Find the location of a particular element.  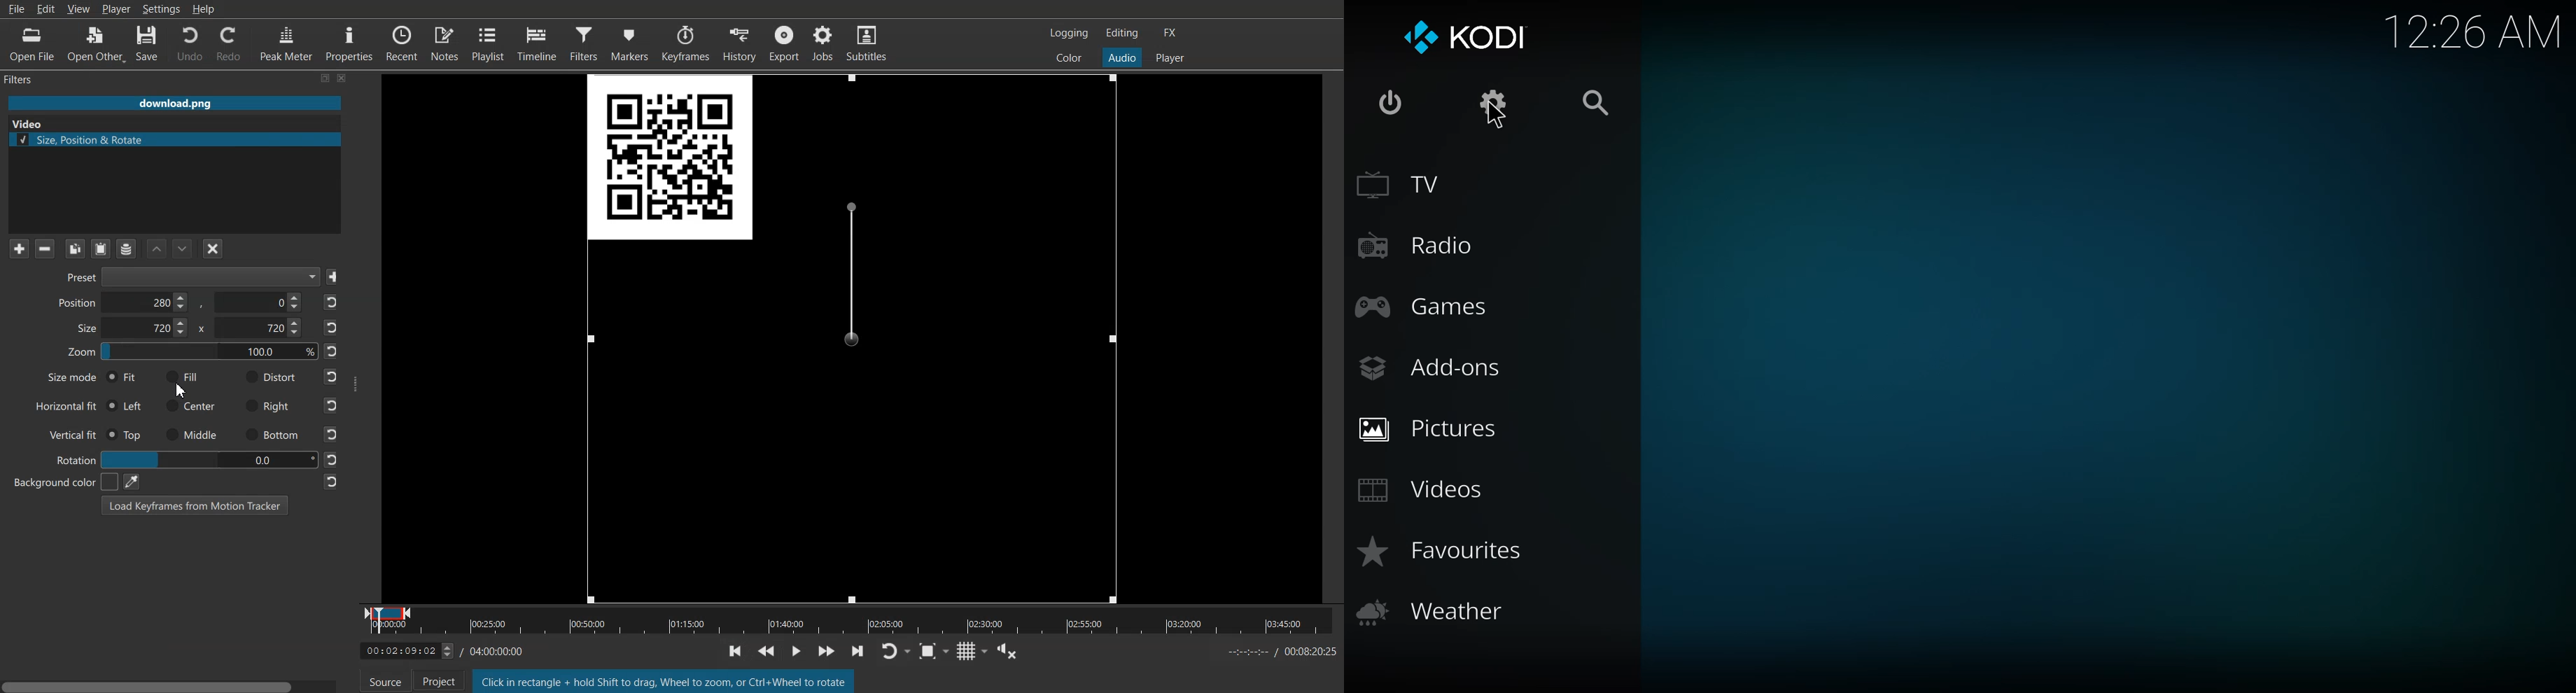

Window Adjuster is located at coordinates (356, 383).